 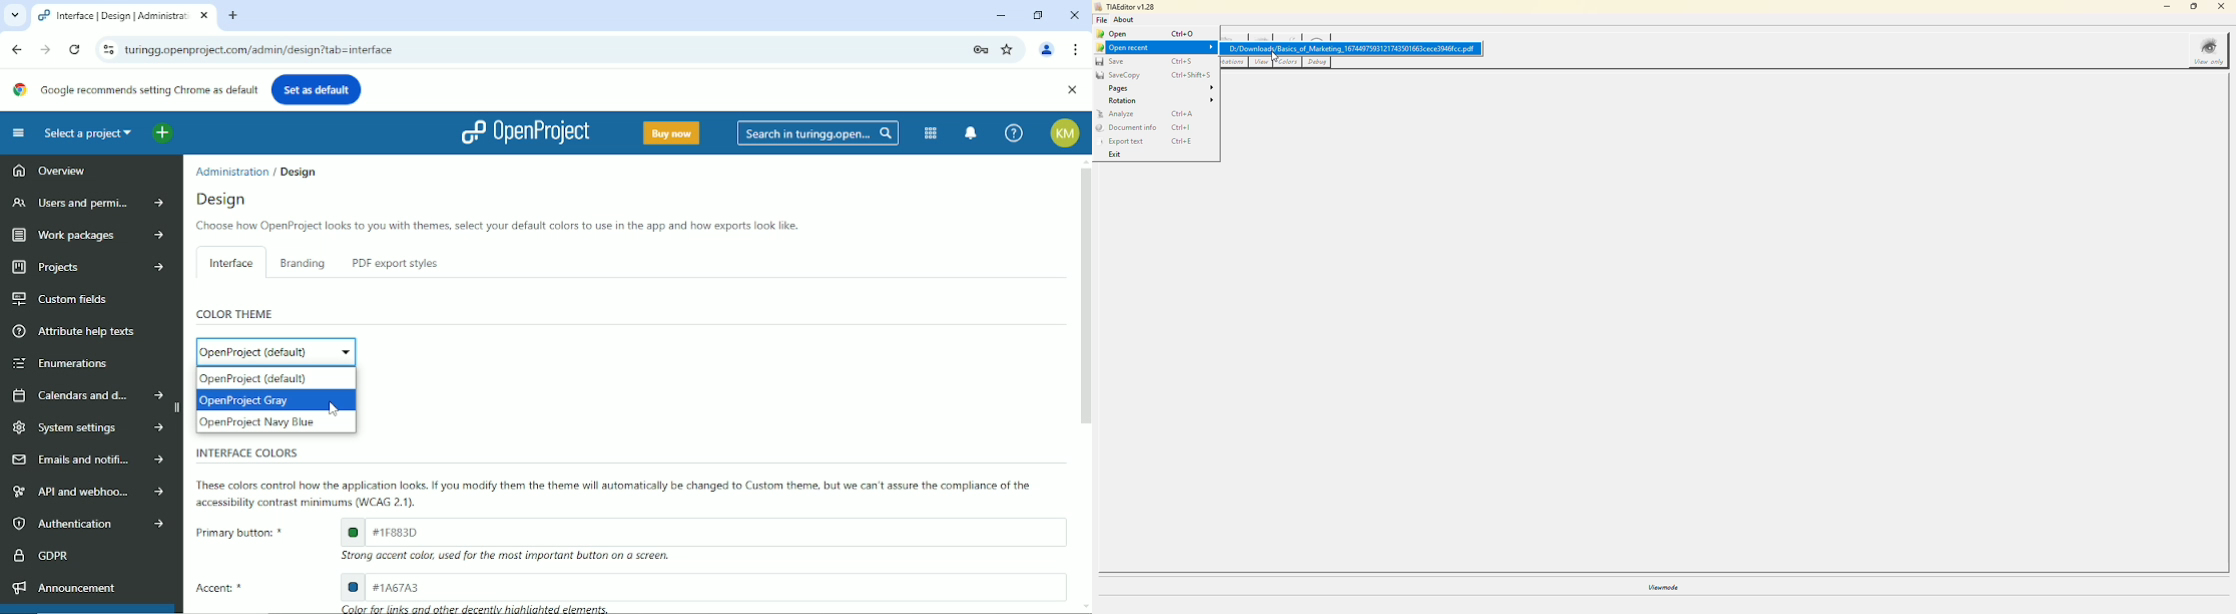 What do you see at coordinates (972, 132) in the screenshot?
I see `To notification center` at bounding box center [972, 132].